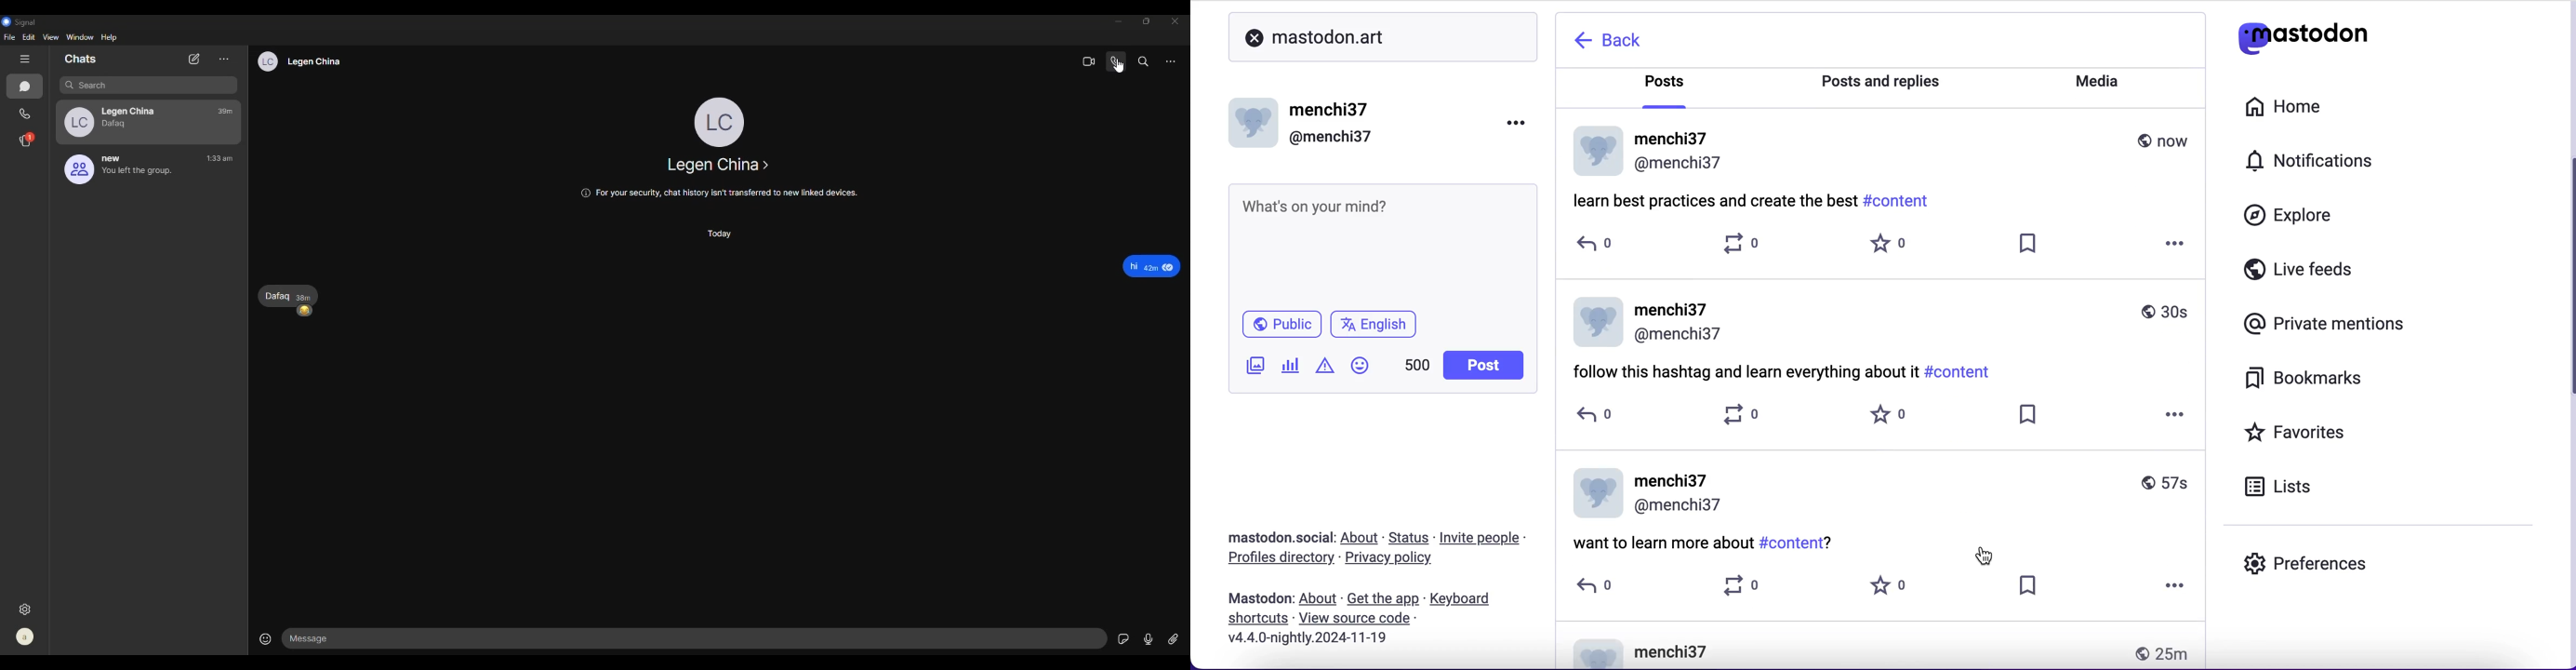 The width and height of the screenshot is (2576, 672). What do you see at coordinates (1814, 649) in the screenshot?
I see `post` at bounding box center [1814, 649].